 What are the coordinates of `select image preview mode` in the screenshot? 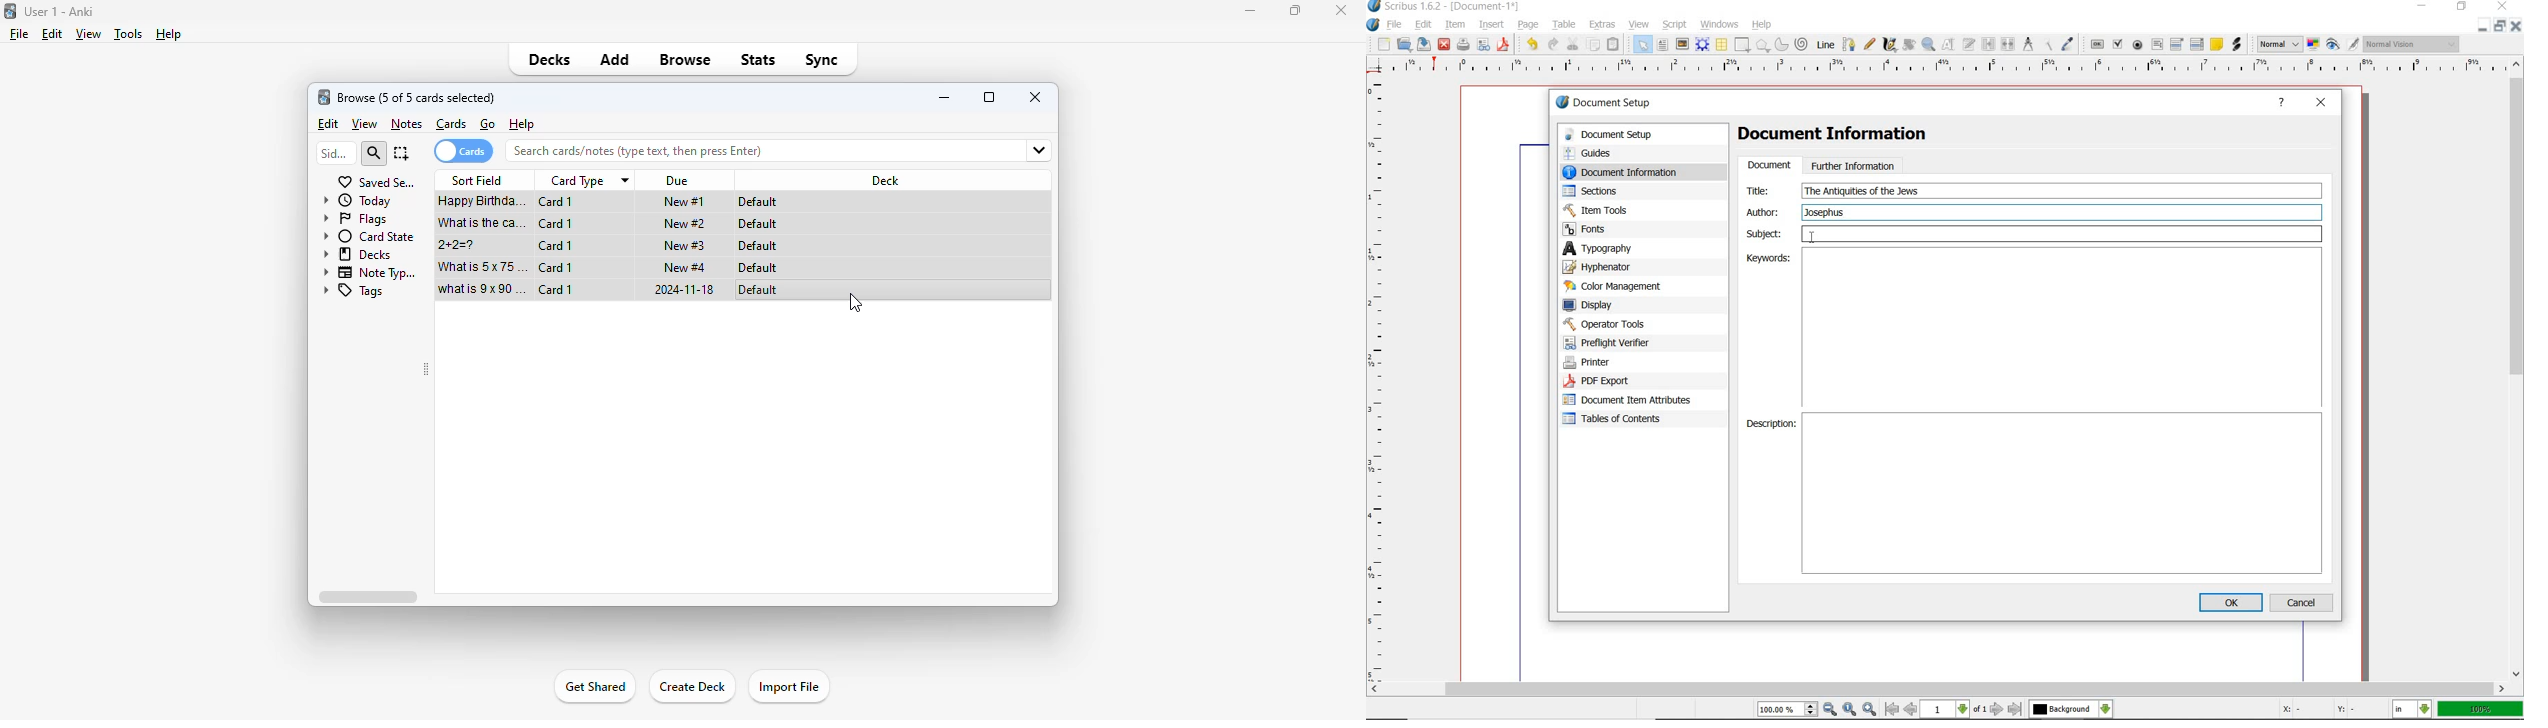 It's located at (2280, 45).